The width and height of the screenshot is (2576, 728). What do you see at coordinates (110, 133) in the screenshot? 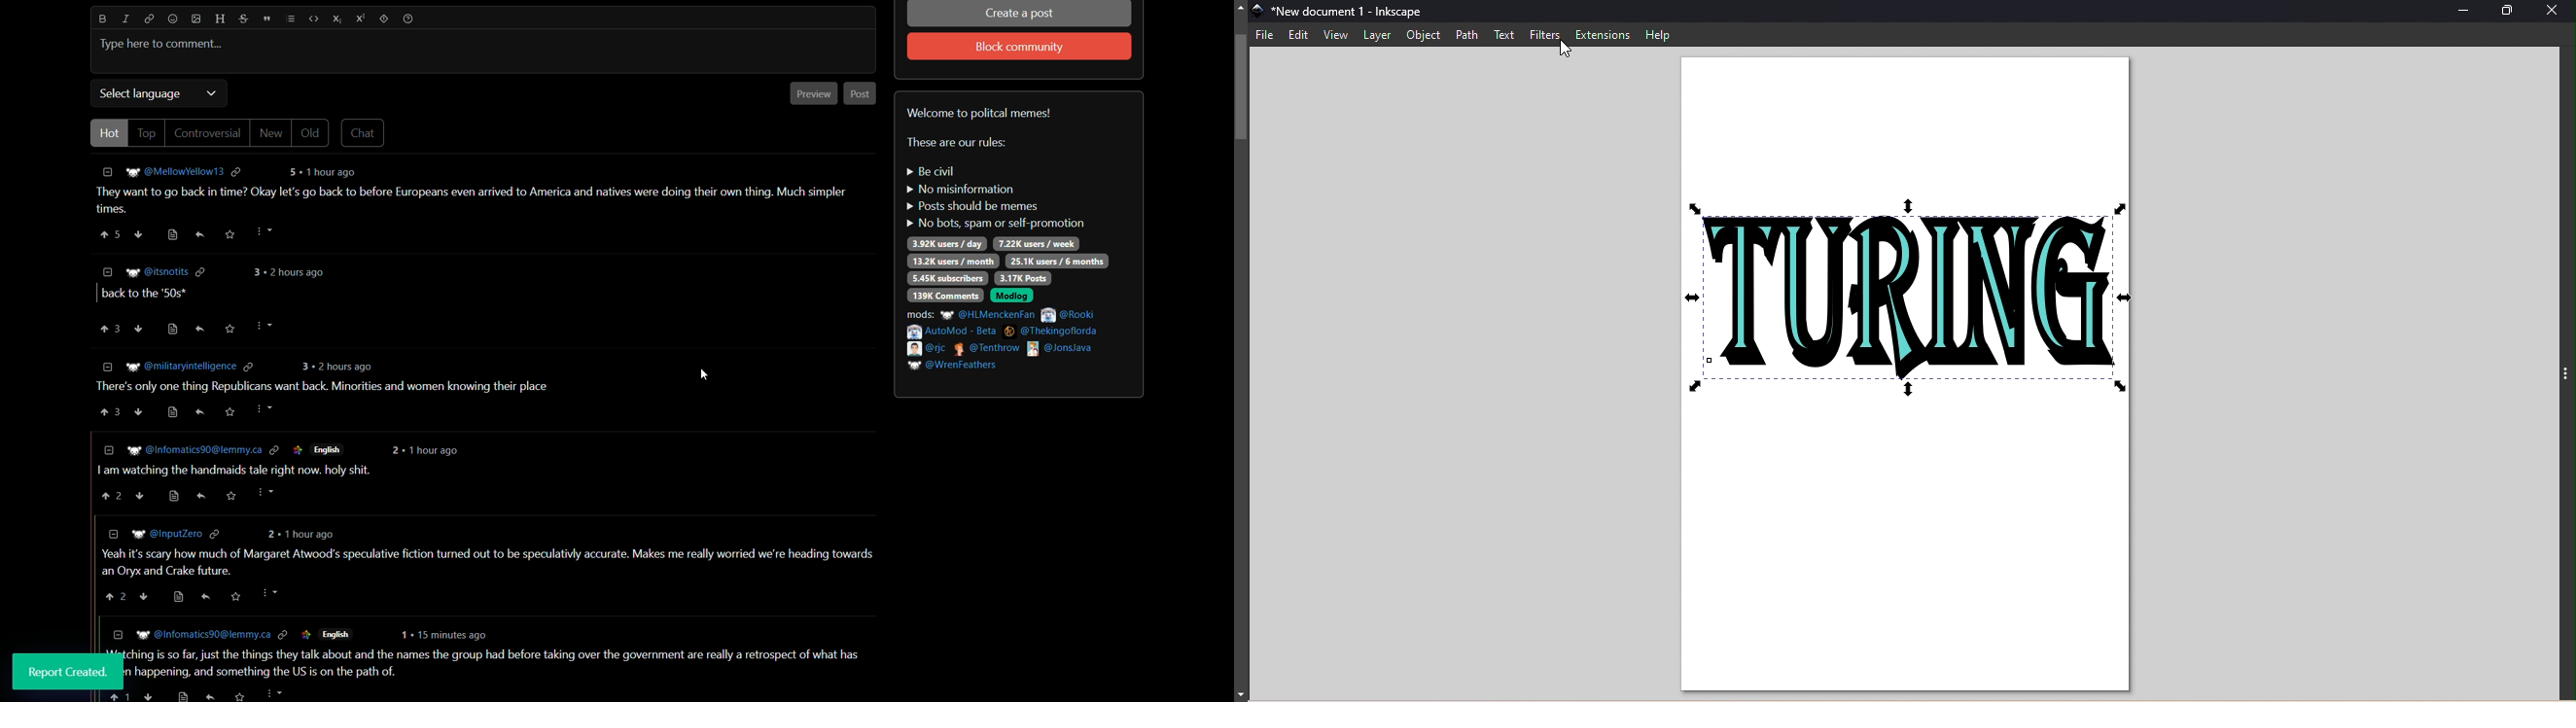
I see `hot` at bounding box center [110, 133].